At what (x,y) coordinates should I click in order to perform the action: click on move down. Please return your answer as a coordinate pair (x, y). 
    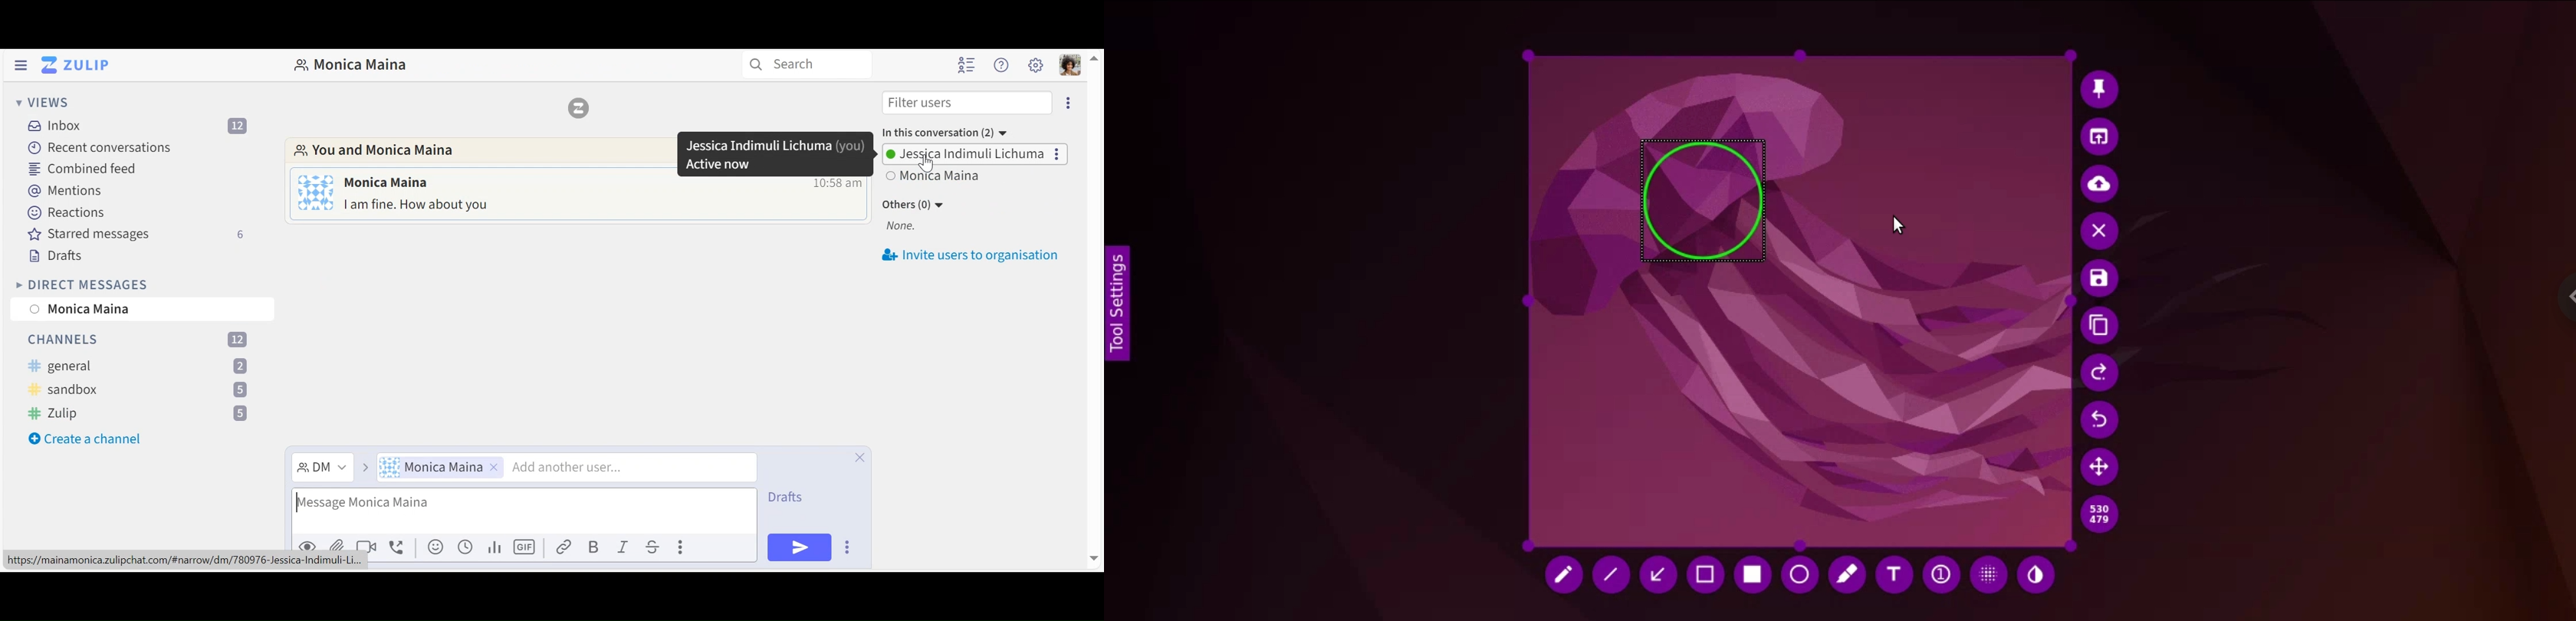
    Looking at the image, I should click on (1093, 558).